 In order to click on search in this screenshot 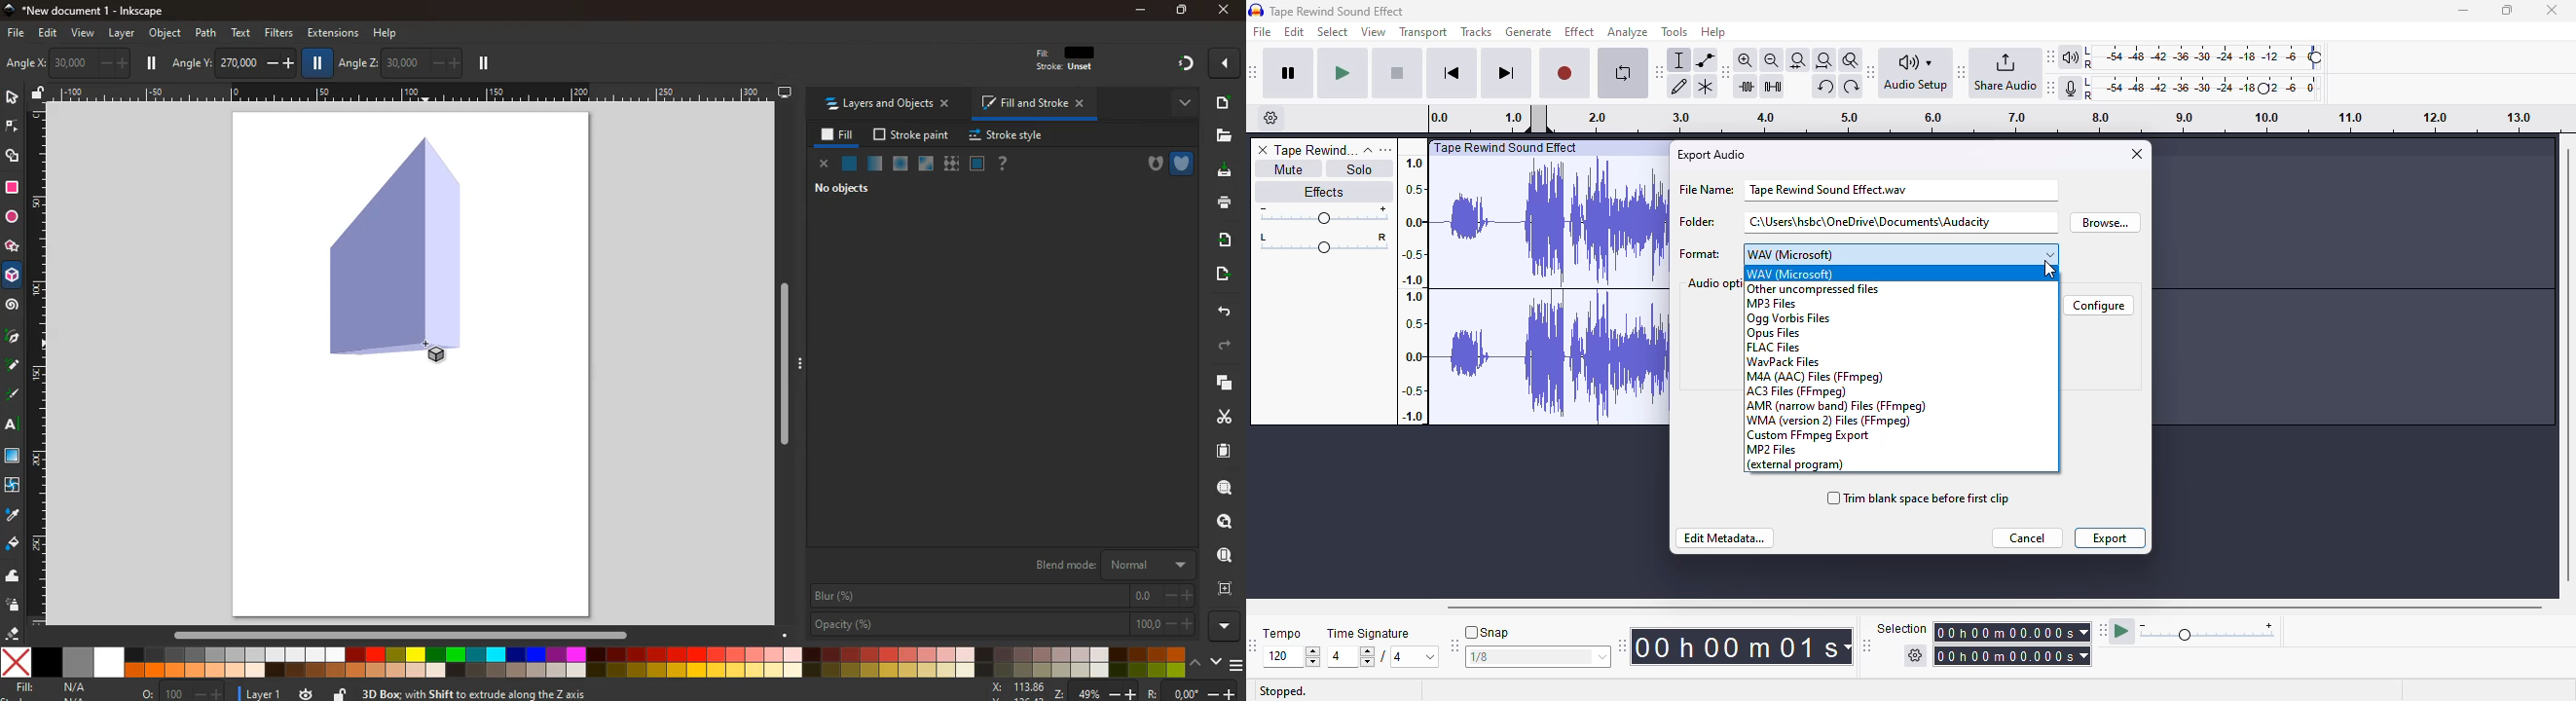, I will do `click(1221, 489)`.